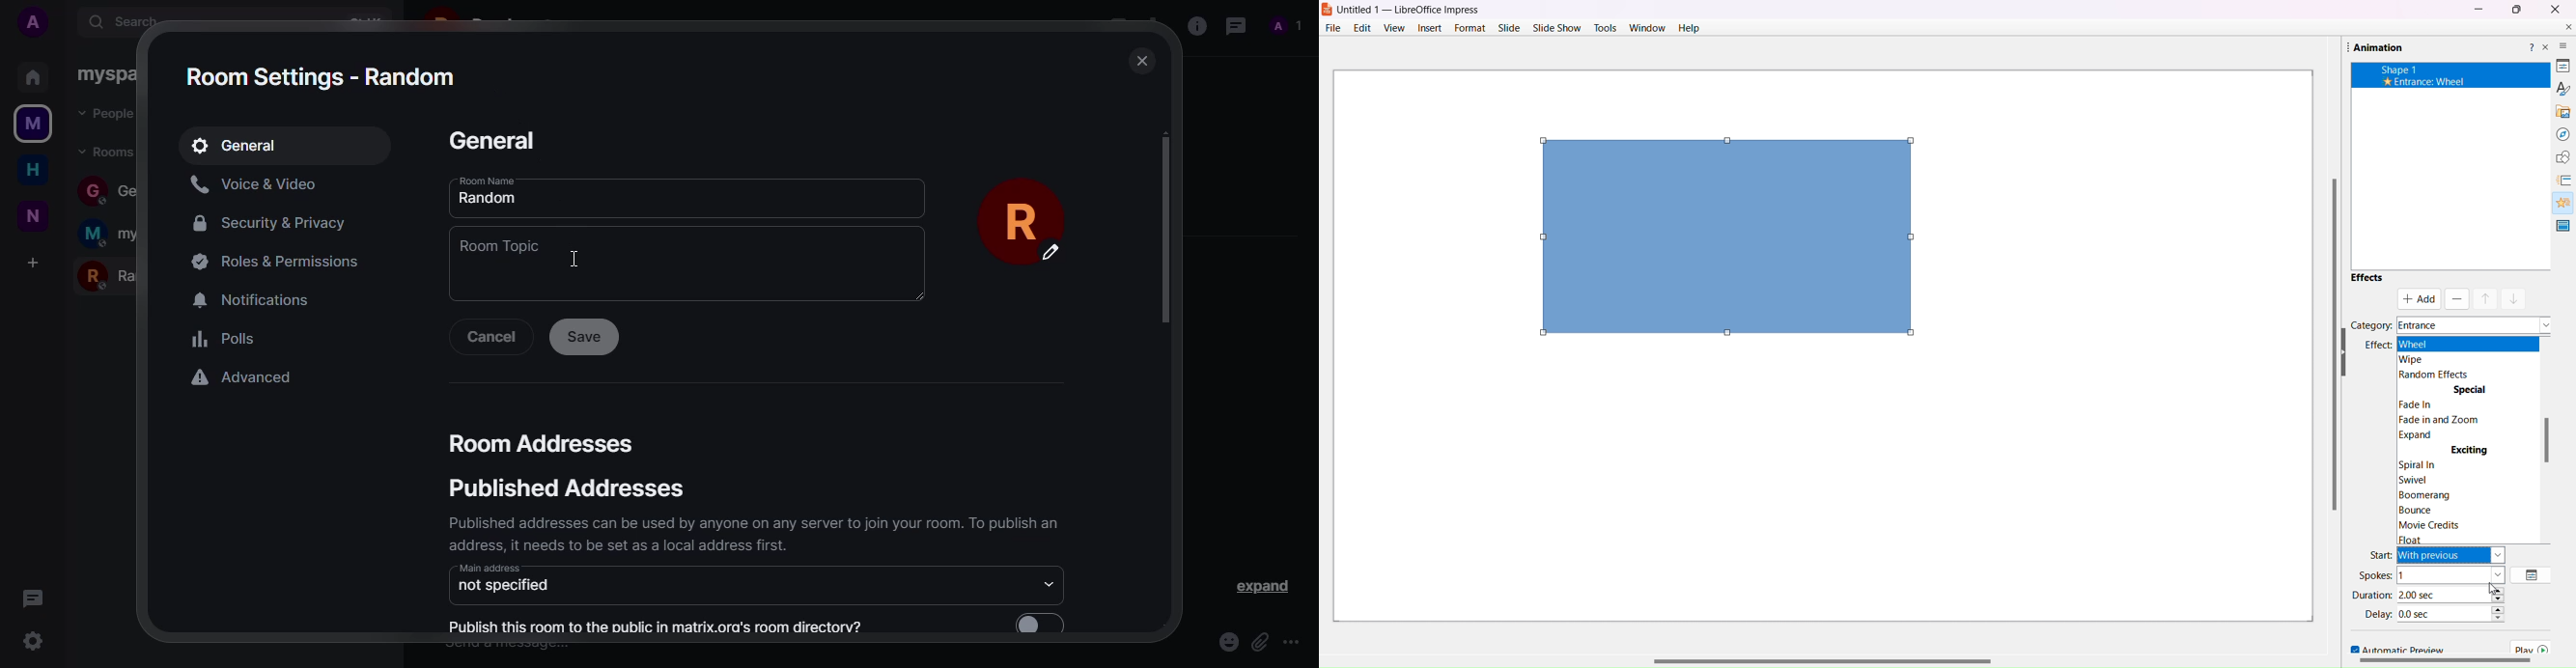  Describe the element at coordinates (494, 140) in the screenshot. I see `general` at that location.